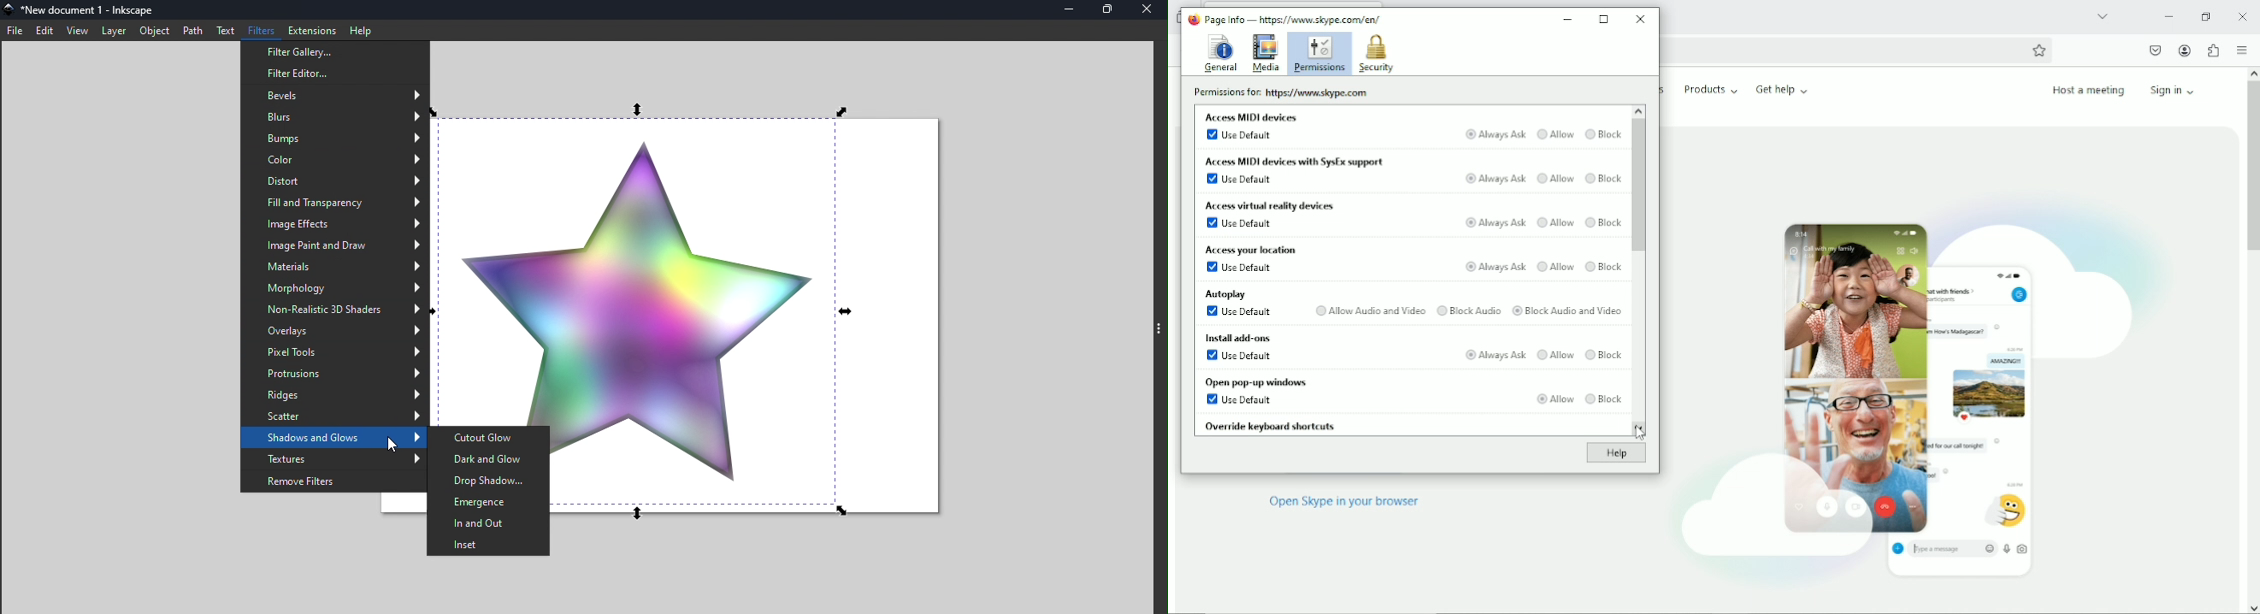 The width and height of the screenshot is (2268, 616). What do you see at coordinates (227, 32) in the screenshot?
I see `Text` at bounding box center [227, 32].